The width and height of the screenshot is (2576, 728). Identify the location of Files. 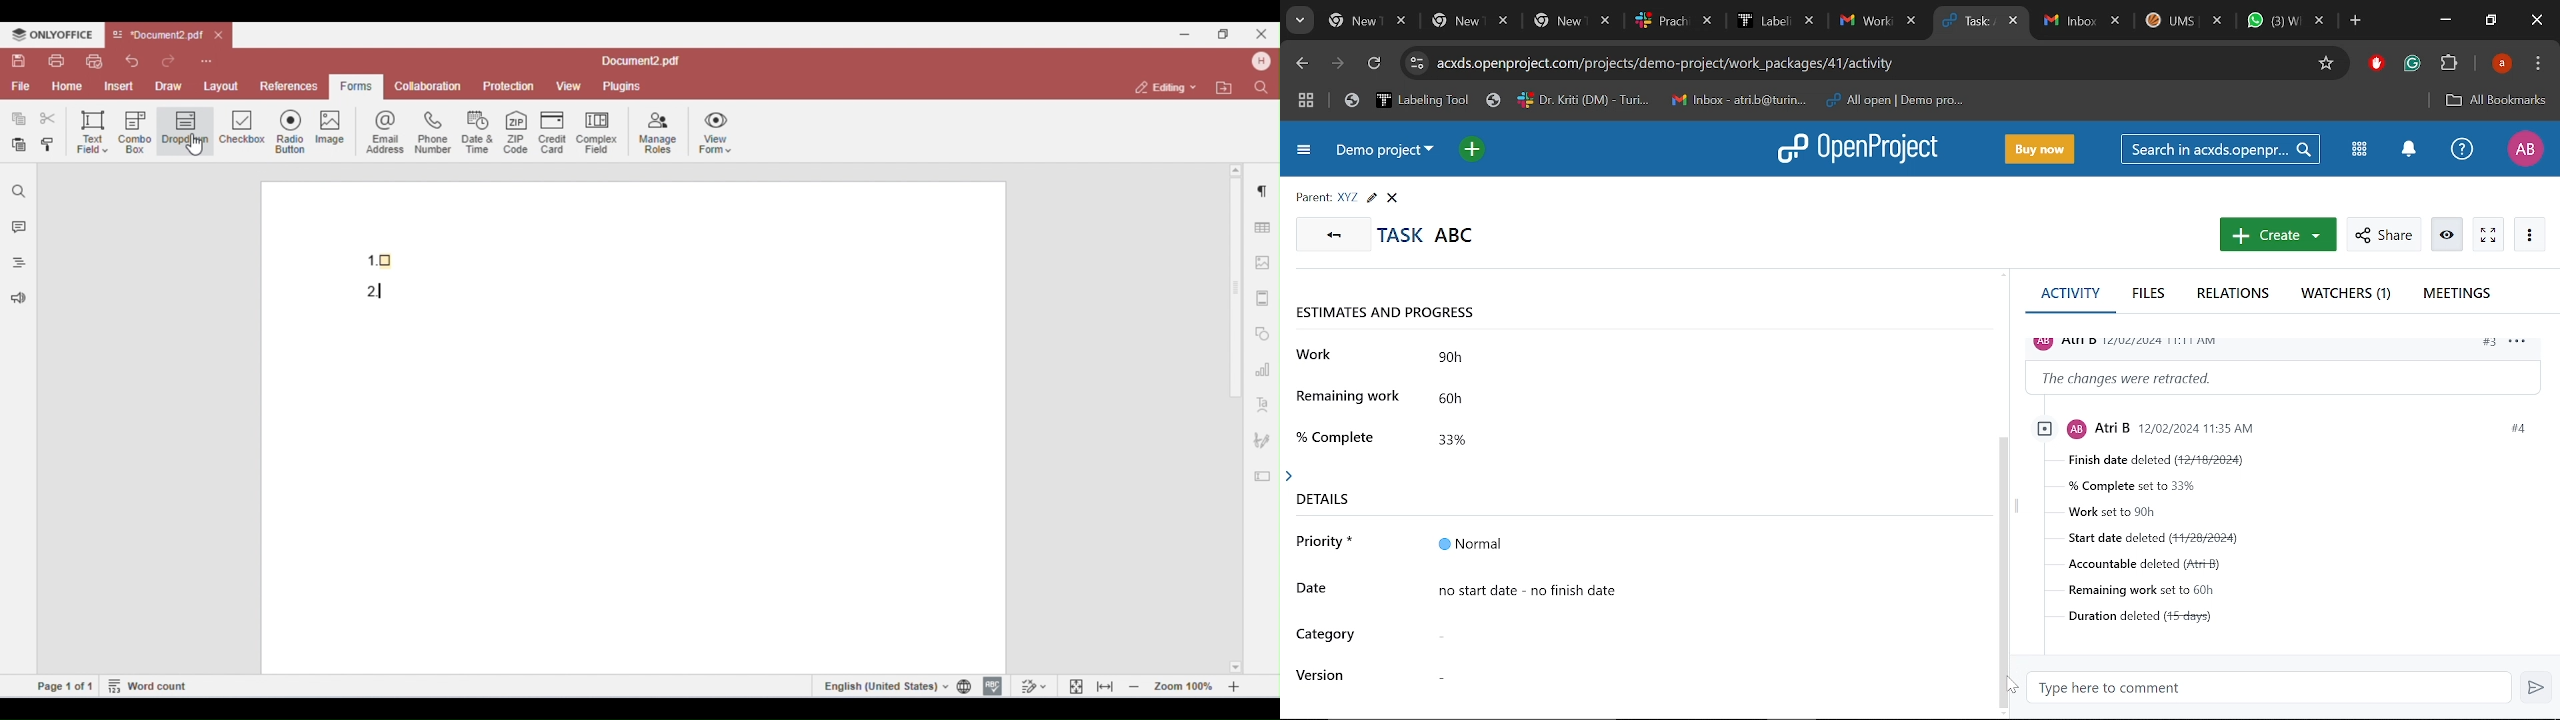
(2150, 294).